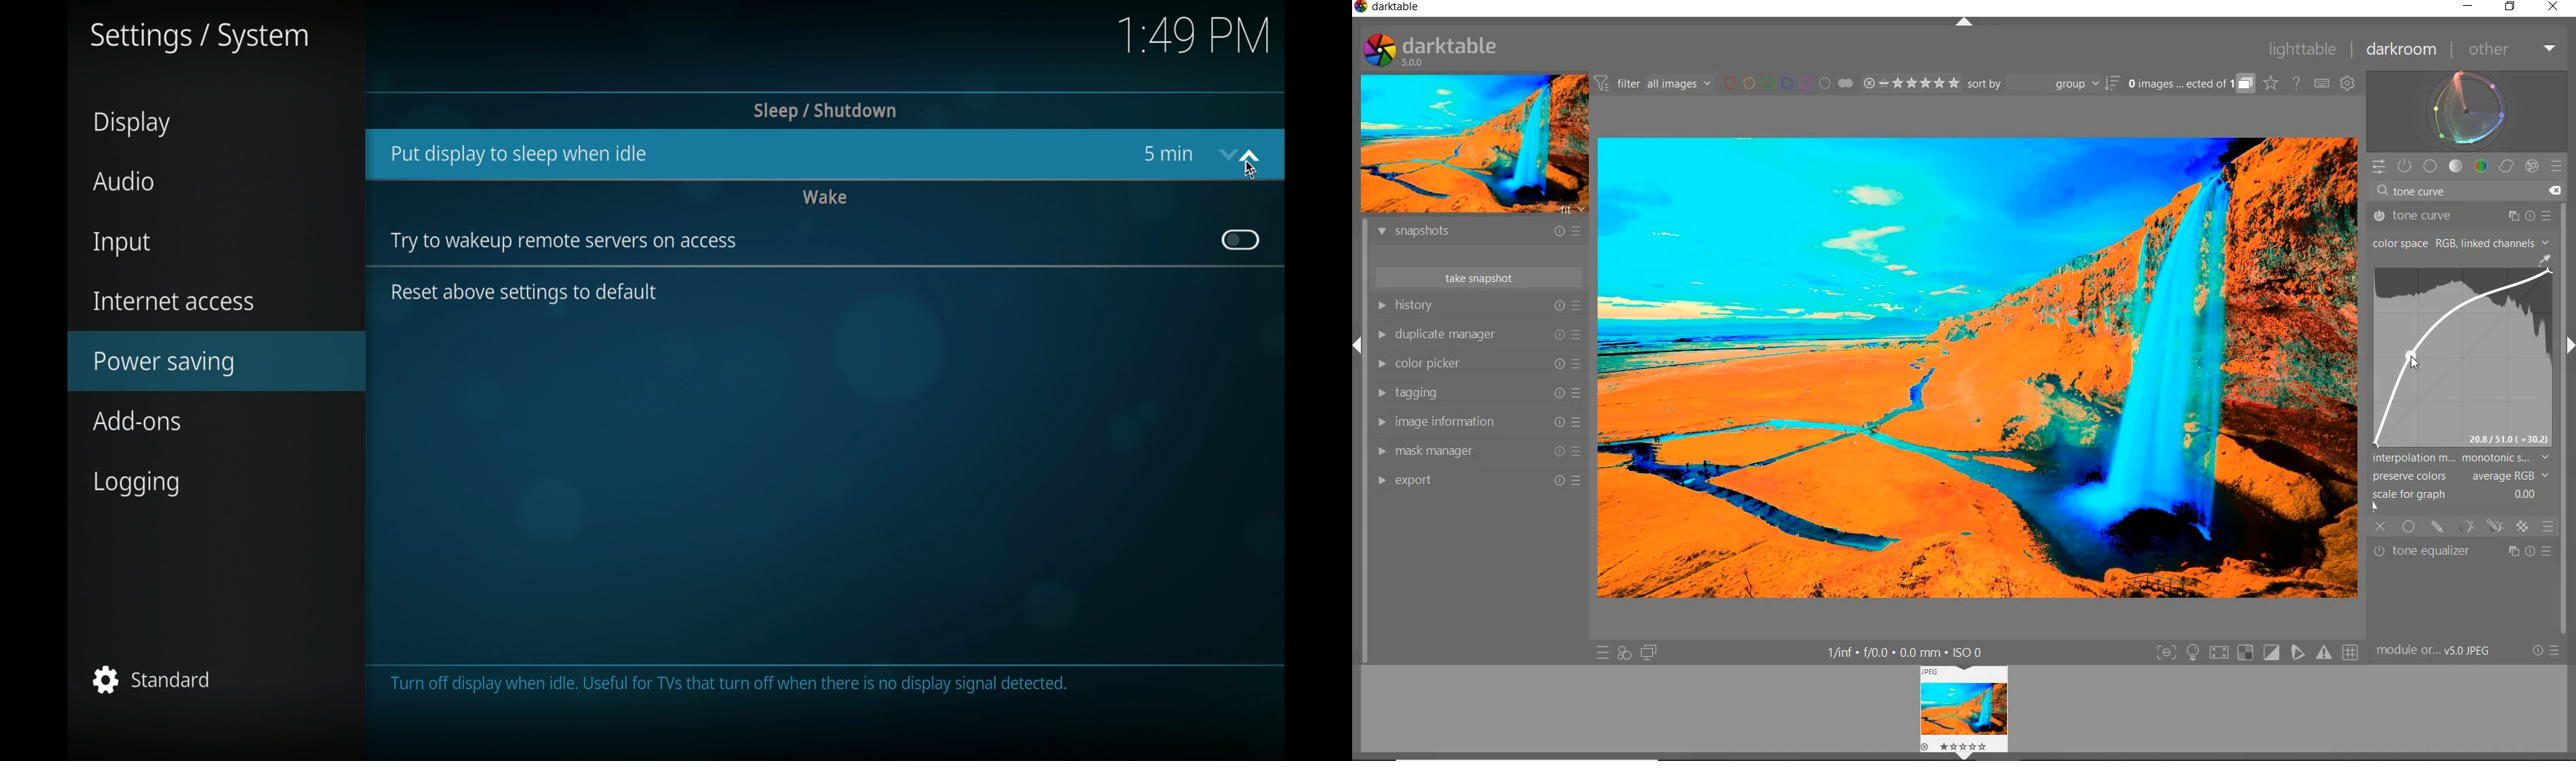 This screenshot has width=2576, height=784. What do you see at coordinates (1965, 756) in the screenshot?
I see `Expand/Collapse` at bounding box center [1965, 756].